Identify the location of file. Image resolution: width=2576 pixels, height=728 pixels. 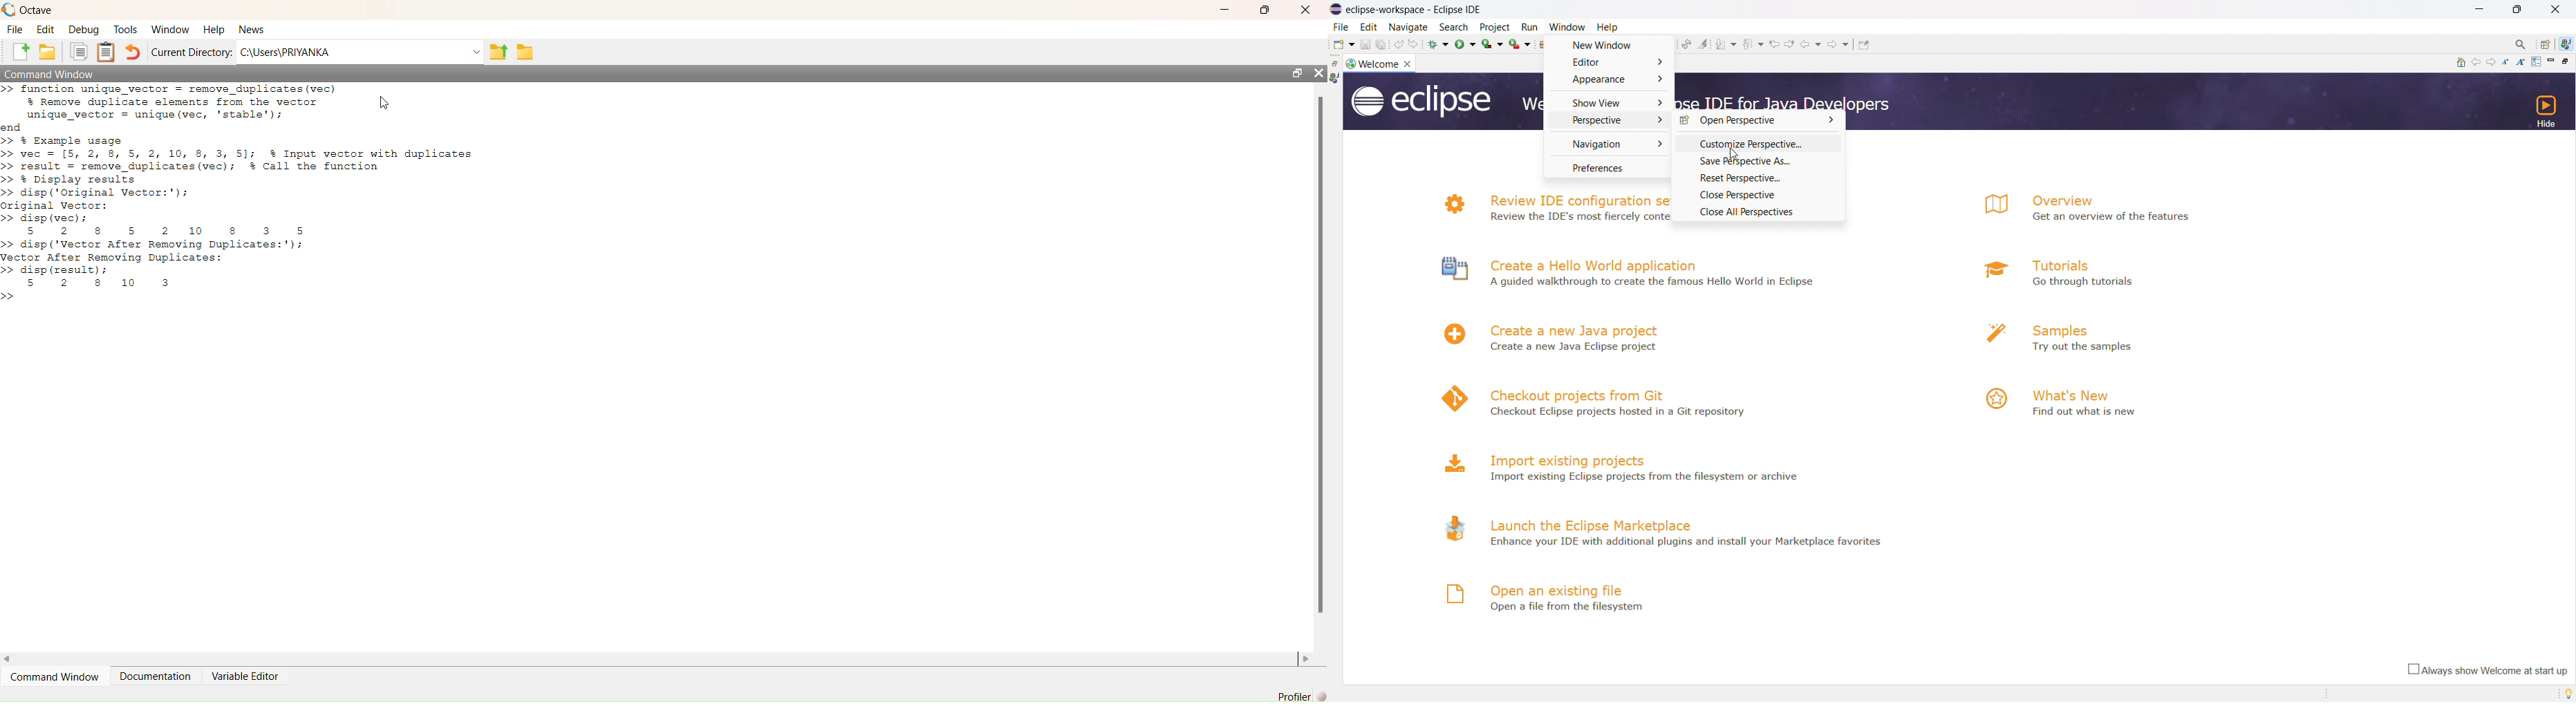
(1341, 27).